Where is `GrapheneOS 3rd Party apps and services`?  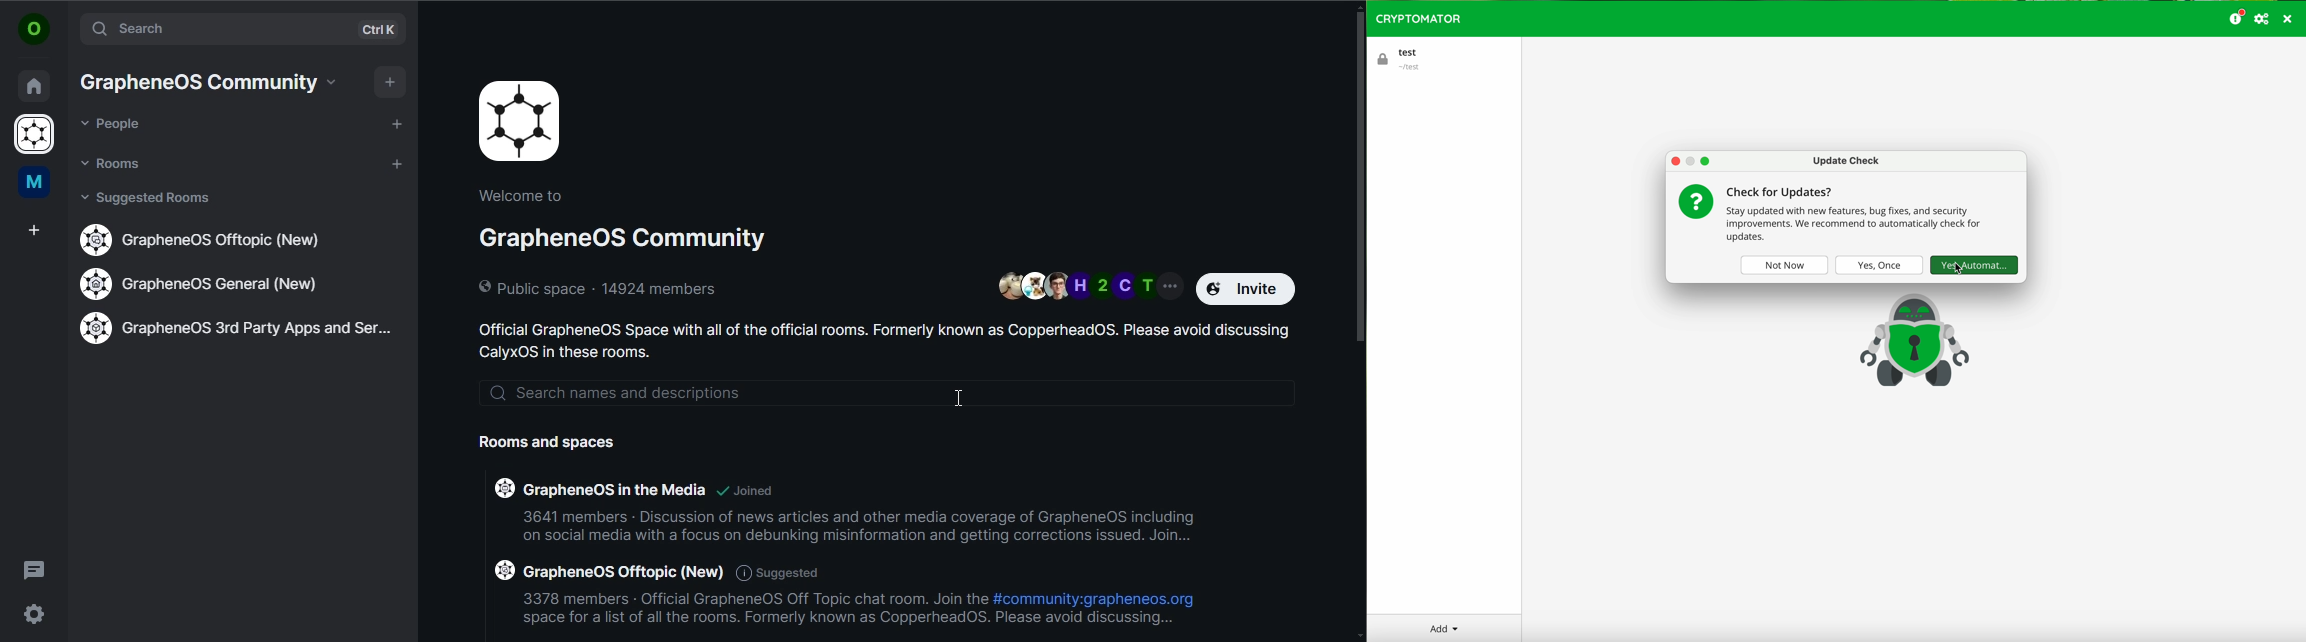
GrapheneOS 3rd Party apps and services is located at coordinates (236, 328).